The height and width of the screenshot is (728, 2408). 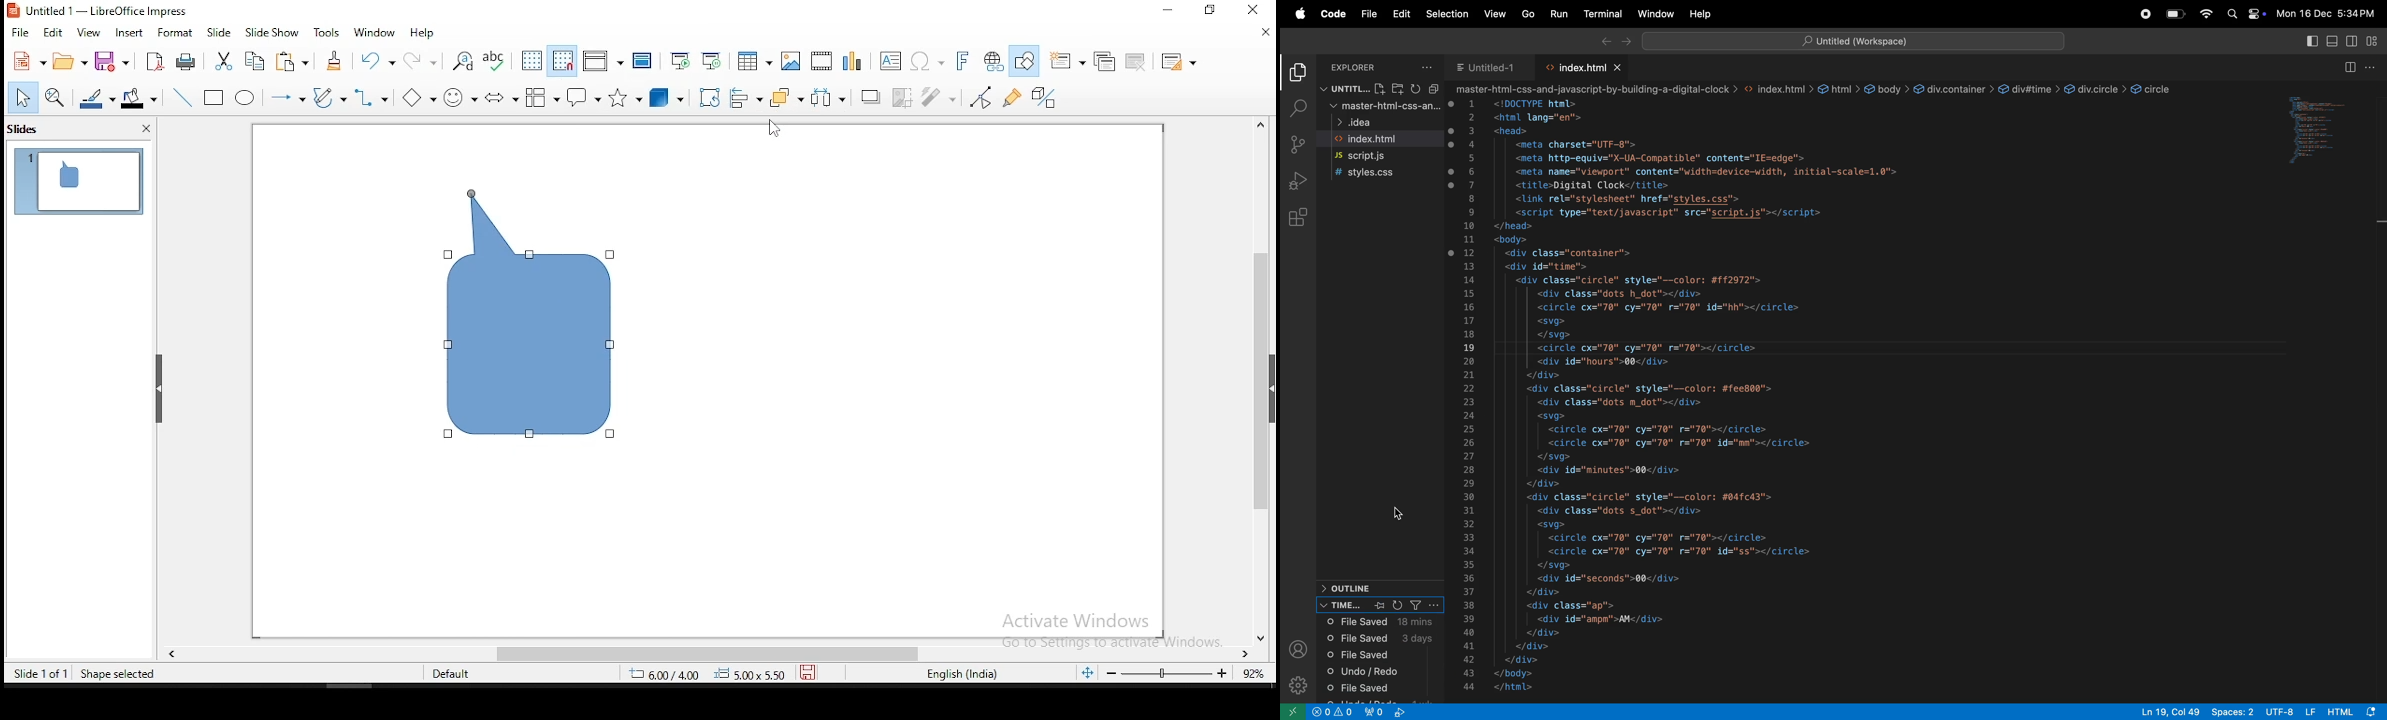 I want to click on profile, so click(x=1299, y=648).